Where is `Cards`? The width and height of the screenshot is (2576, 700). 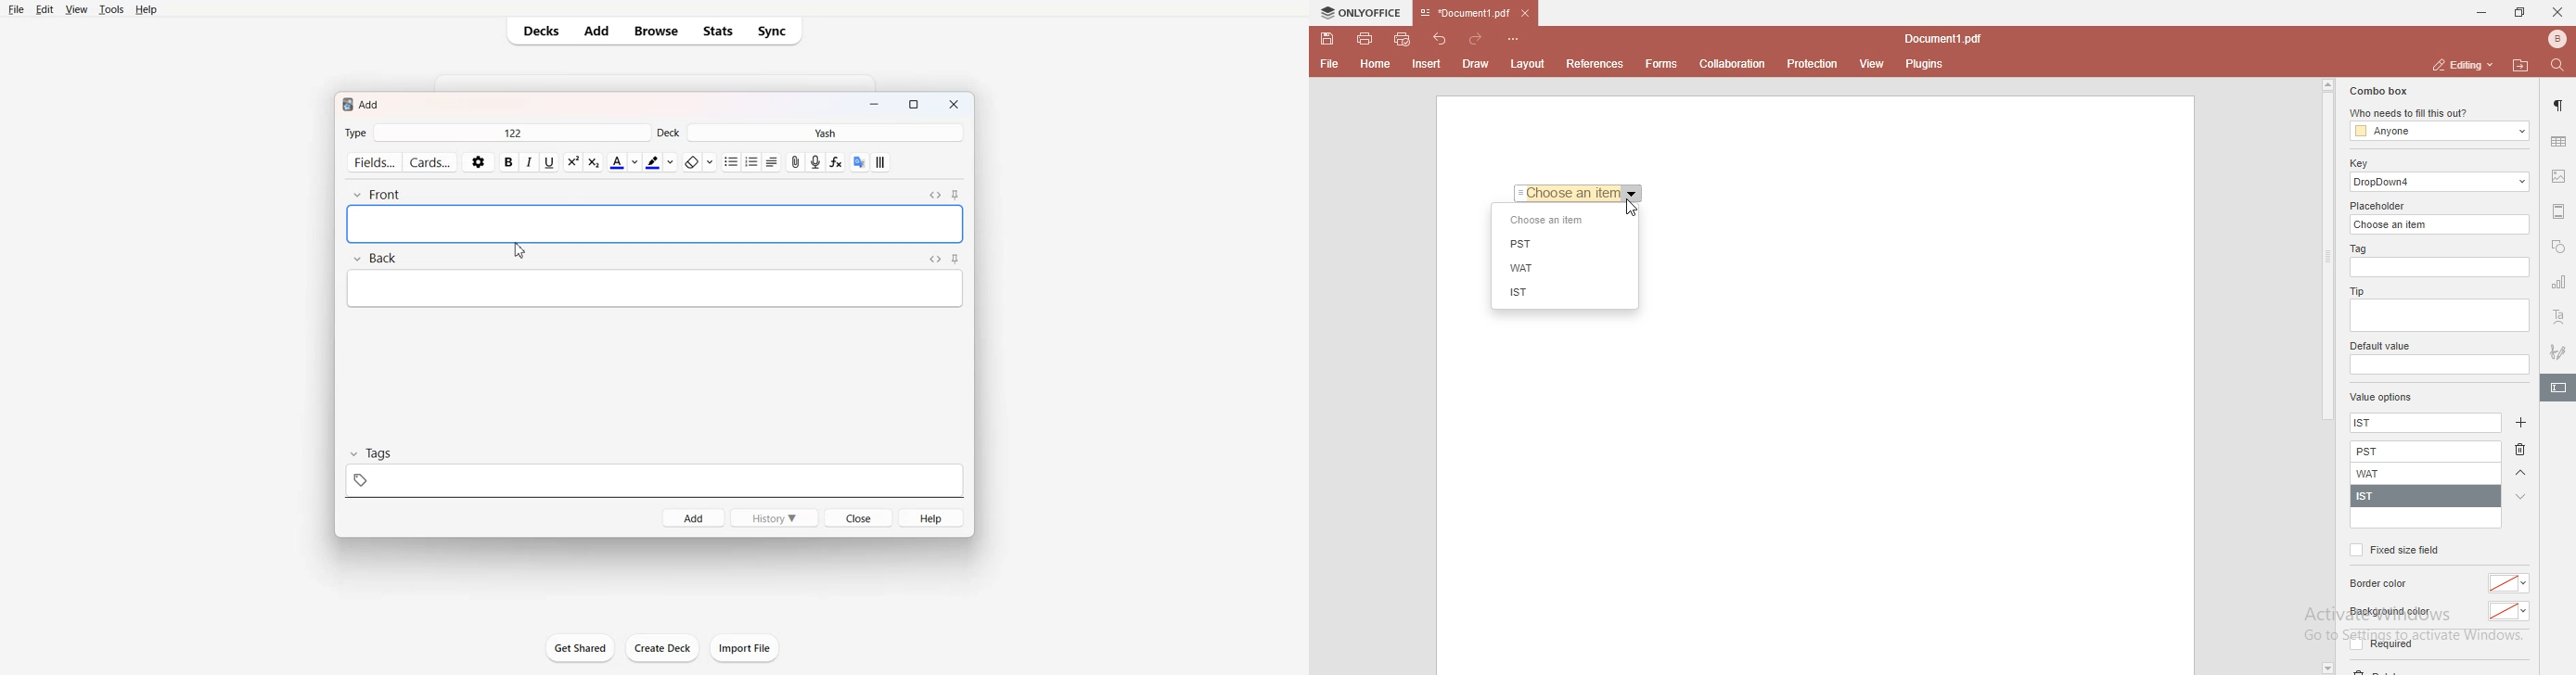 Cards is located at coordinates (431, 162).